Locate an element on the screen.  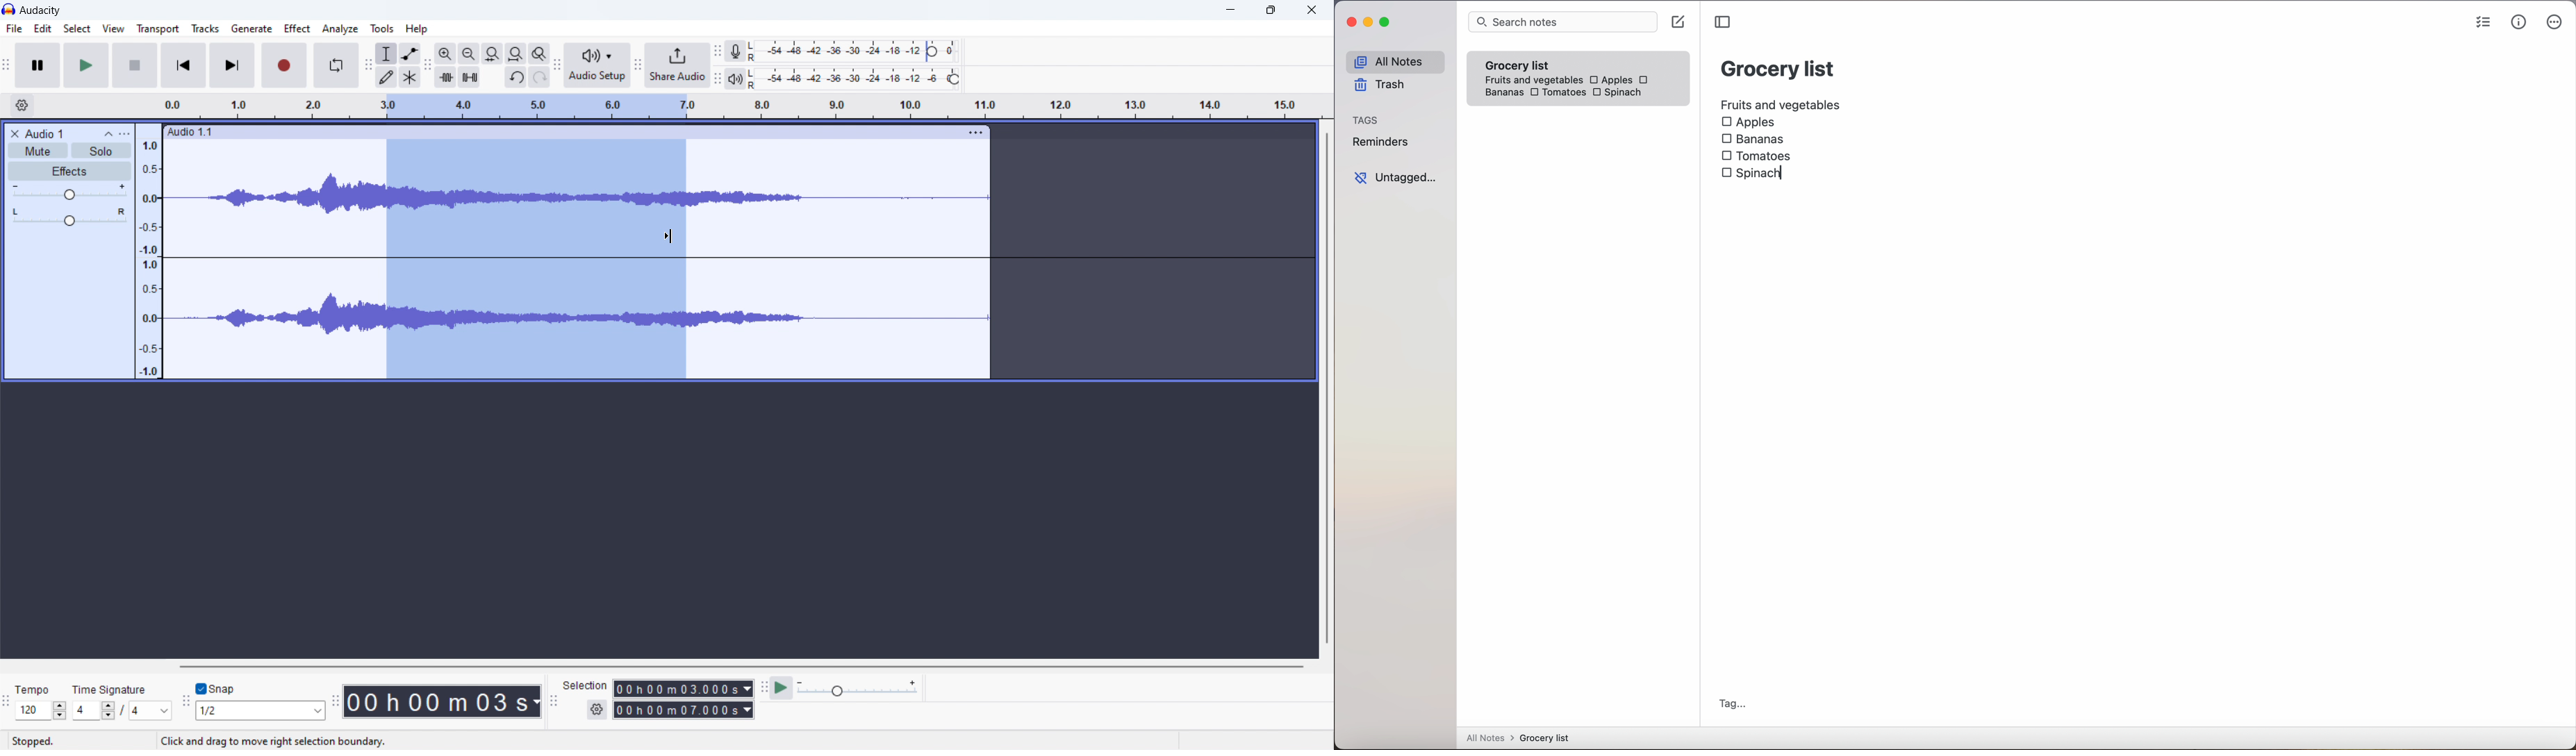
solo is located at coordinates (99, 151).